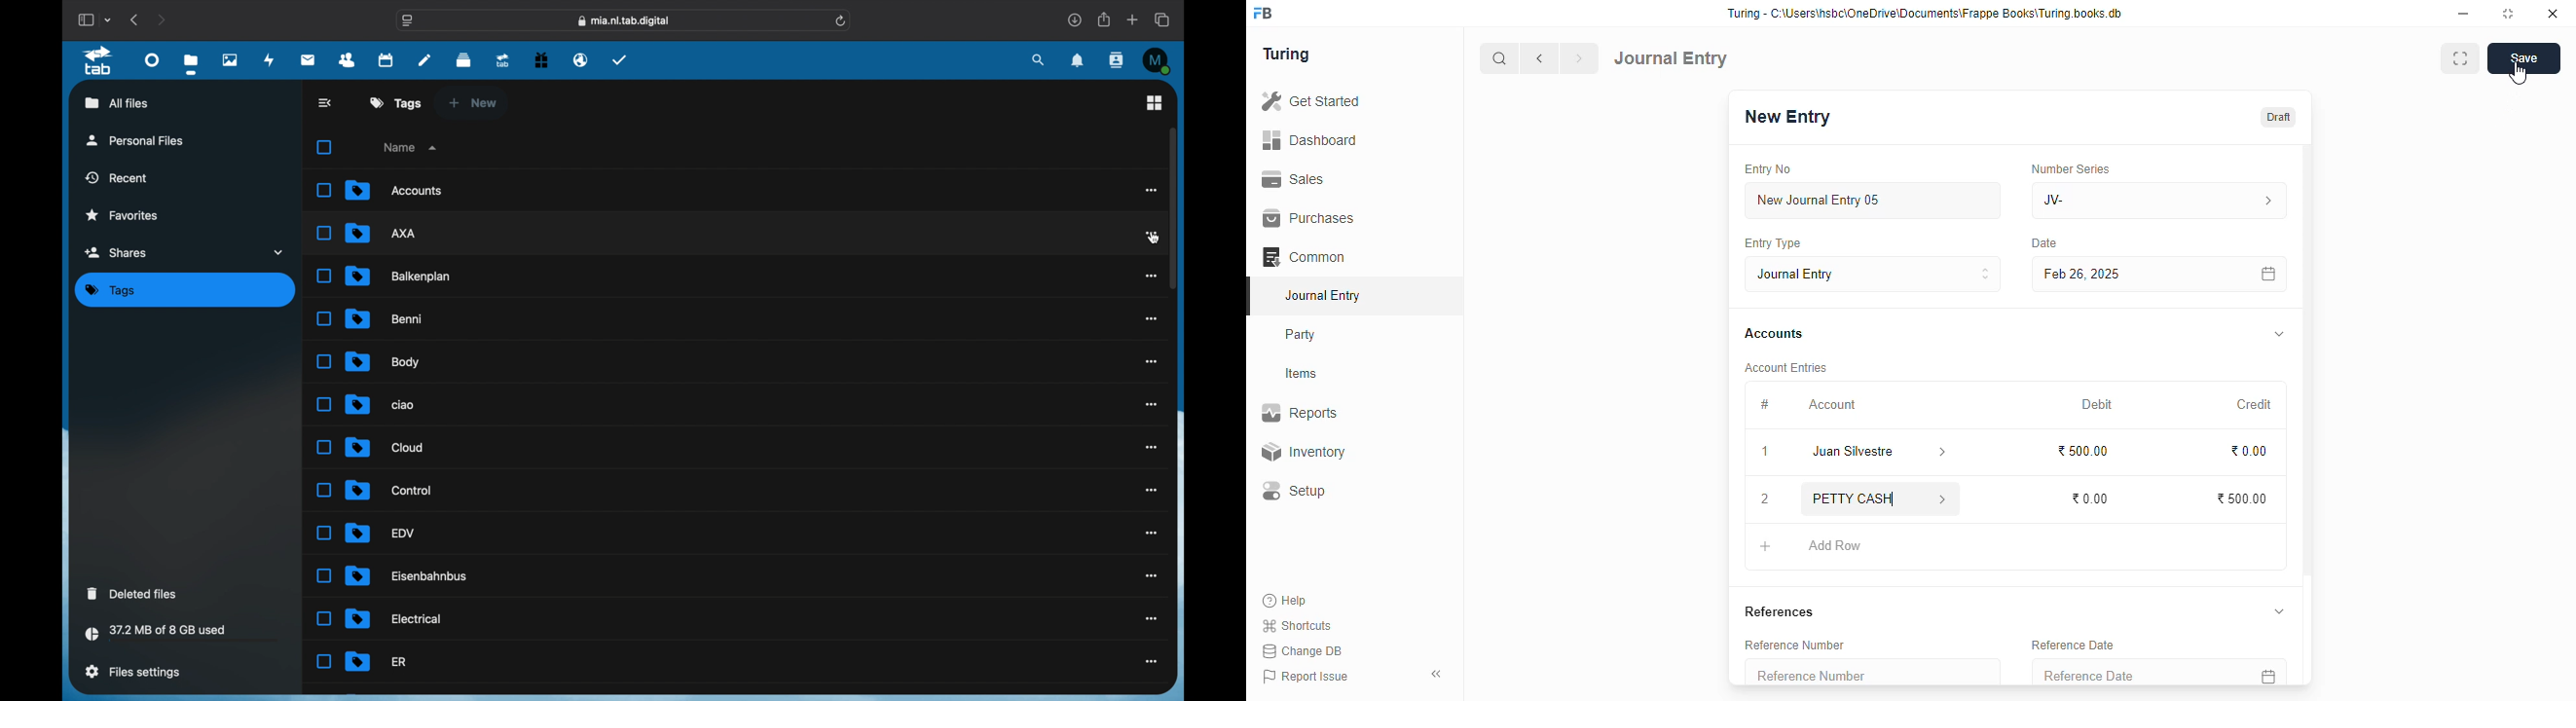 The height and width of the screenshot is (728, 2576). Describe the element at coordinates (1152, 317) in the screenshot. I see `more options` at that location.